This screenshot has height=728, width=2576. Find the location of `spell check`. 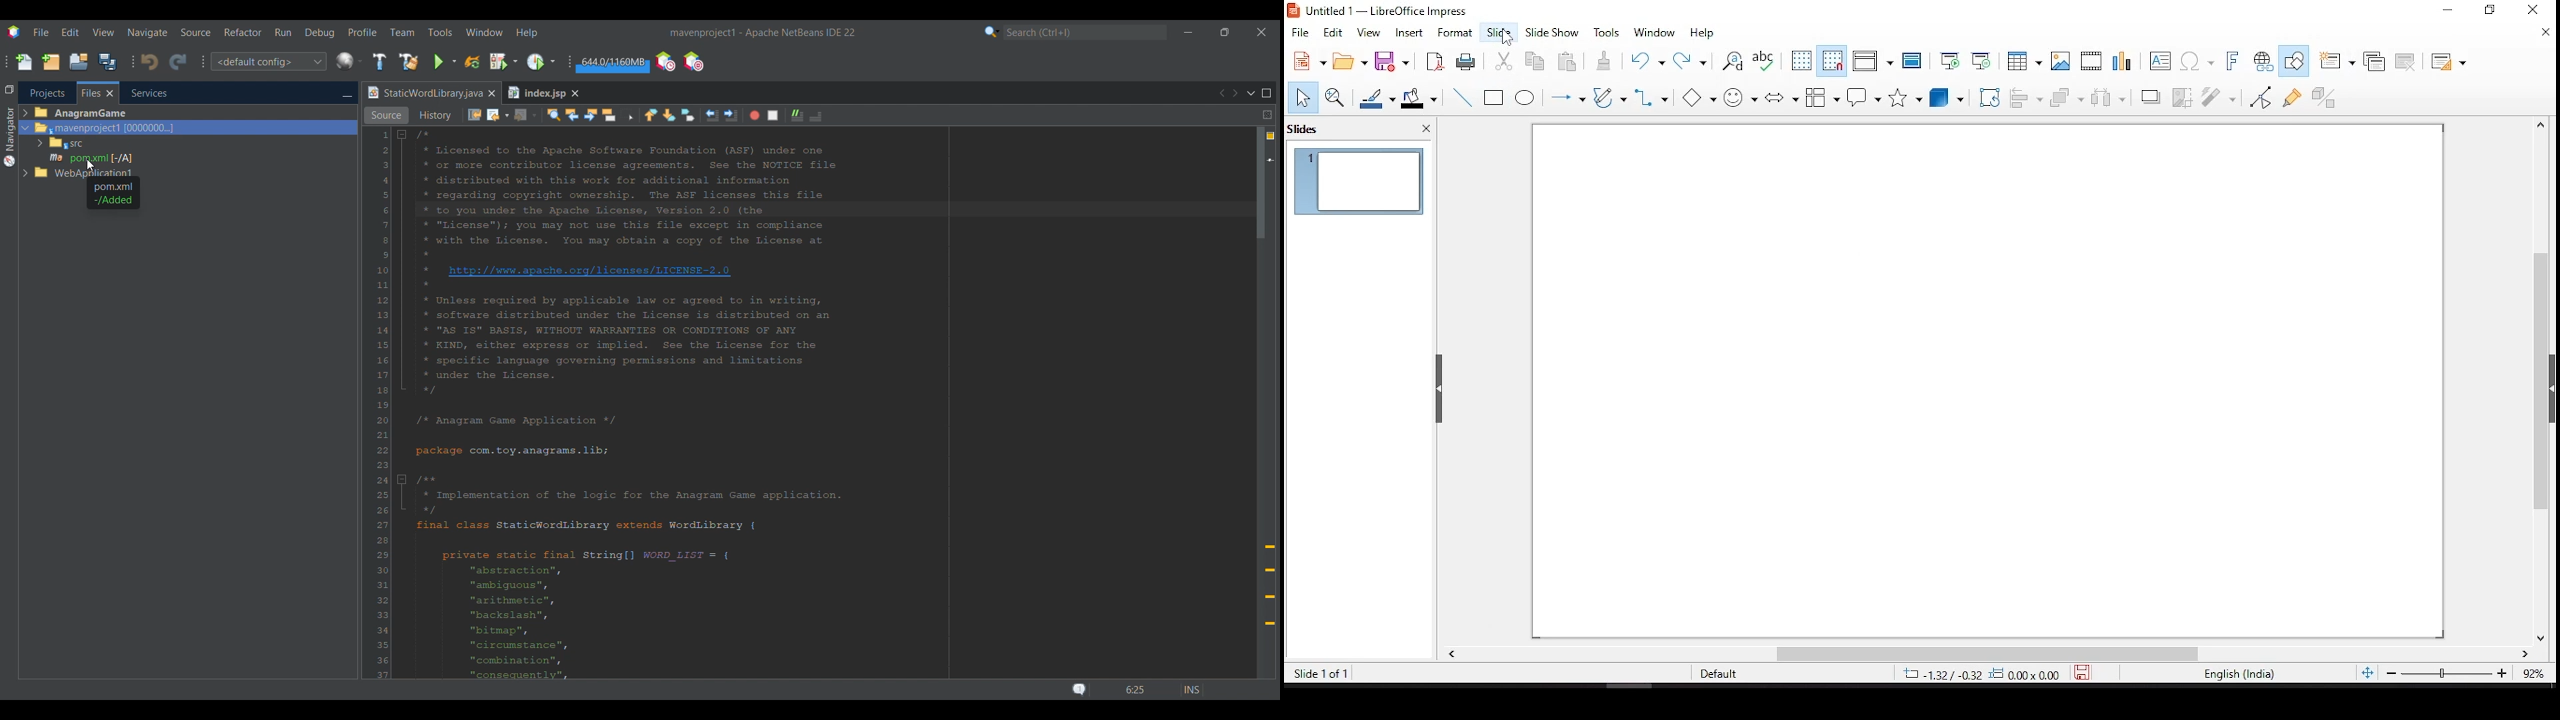

spell check is located at coordinates (1768, 60).